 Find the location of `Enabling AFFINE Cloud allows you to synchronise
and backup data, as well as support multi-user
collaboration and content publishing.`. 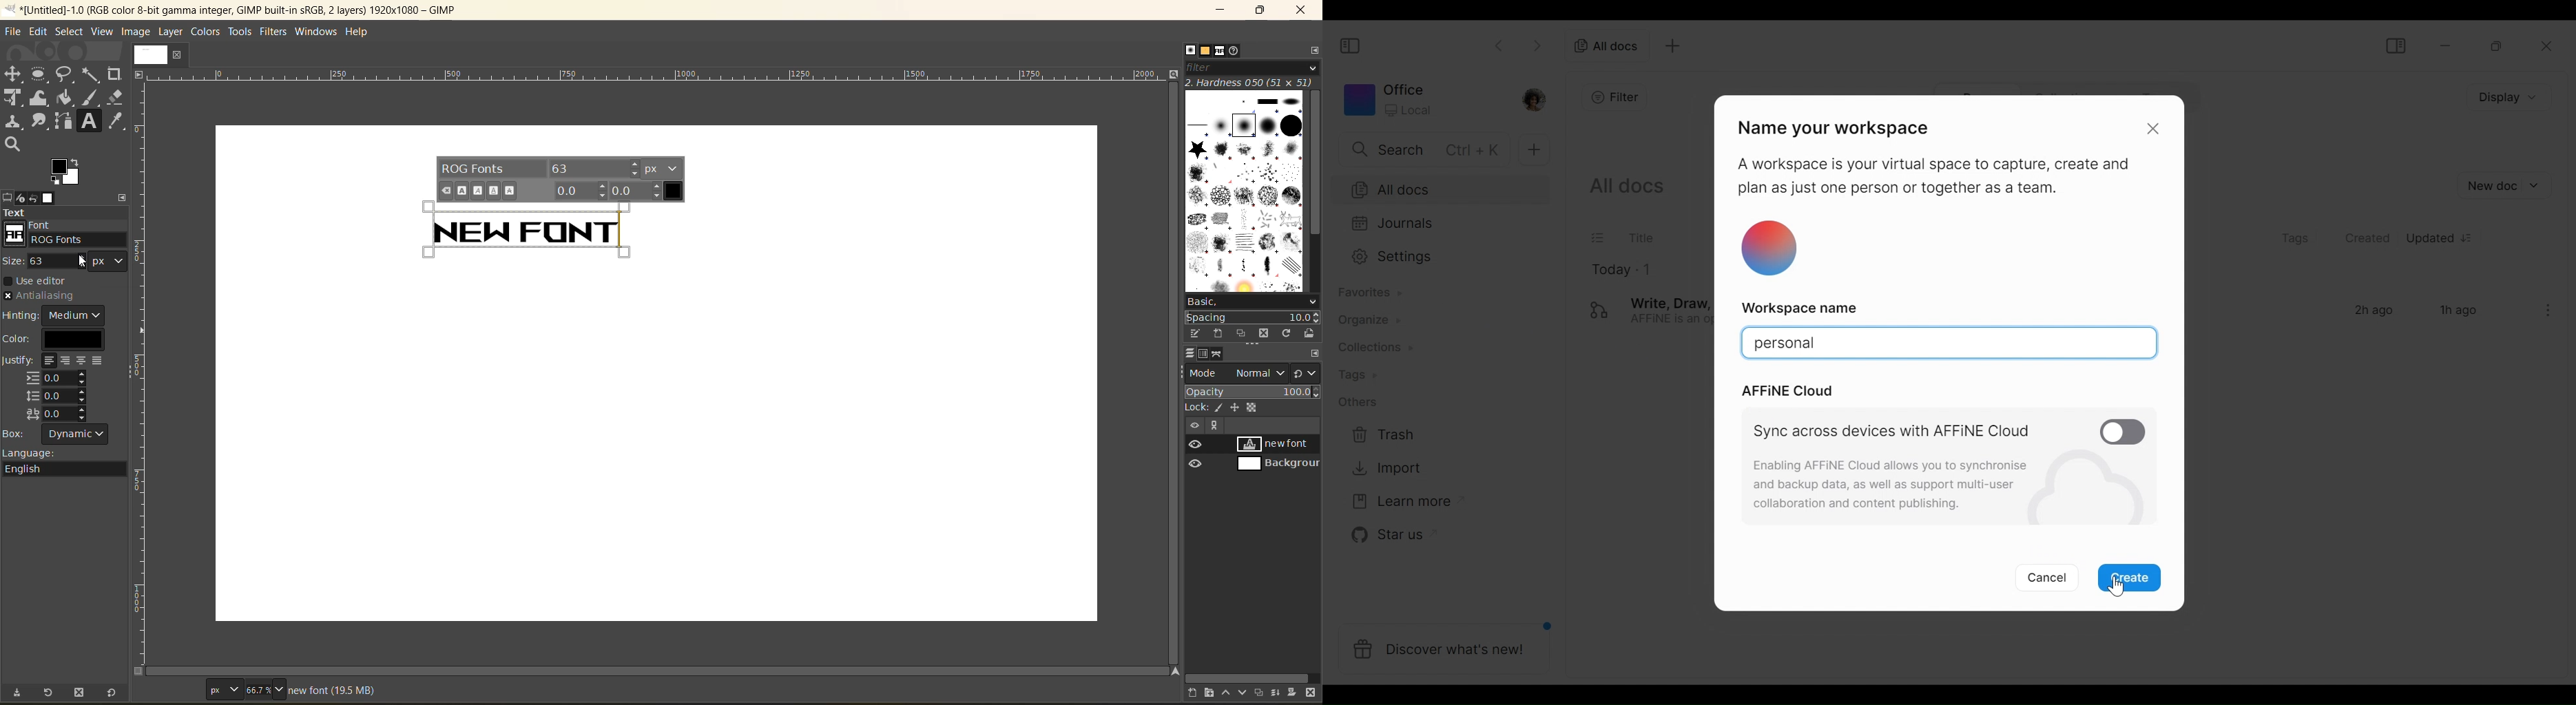

Enabling AFFINE Cloud allows you to synchronise
and backup data, as well as support multi-user
collaboration and content publishing. is located at coordinates (1887, 482).